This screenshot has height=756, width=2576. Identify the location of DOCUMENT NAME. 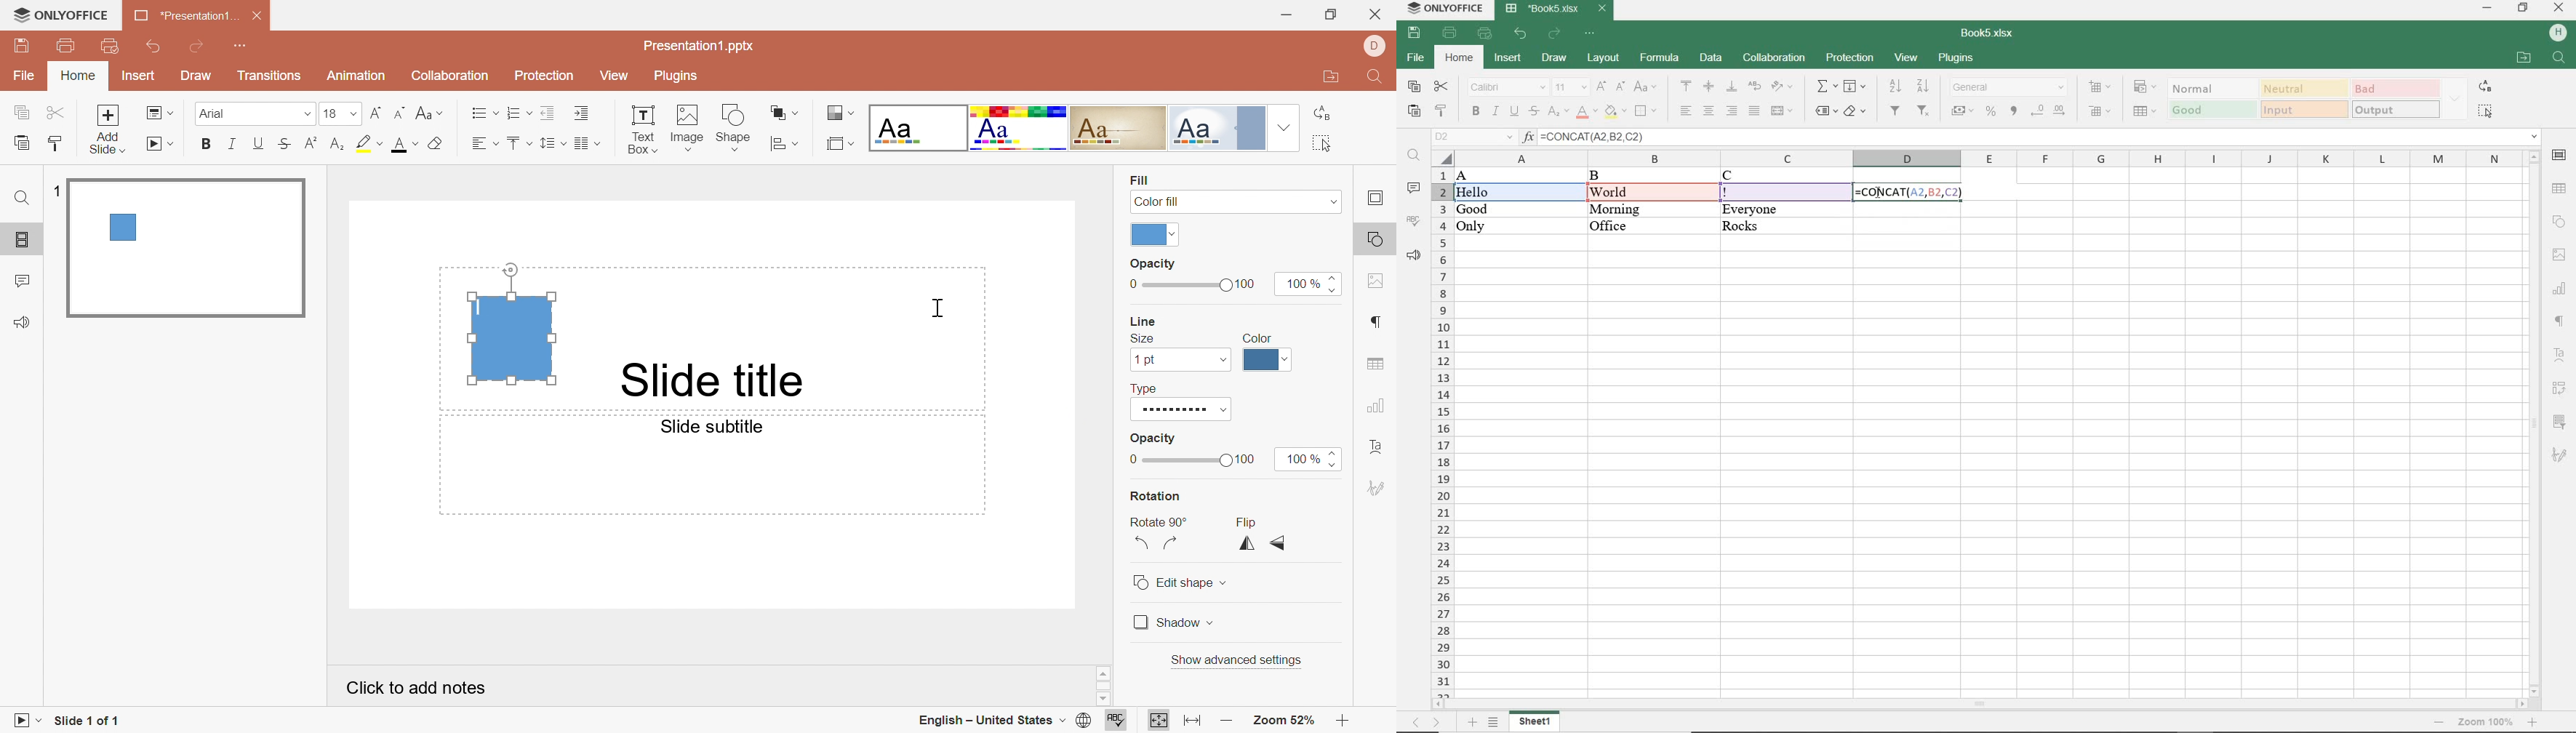
(1988, 34).